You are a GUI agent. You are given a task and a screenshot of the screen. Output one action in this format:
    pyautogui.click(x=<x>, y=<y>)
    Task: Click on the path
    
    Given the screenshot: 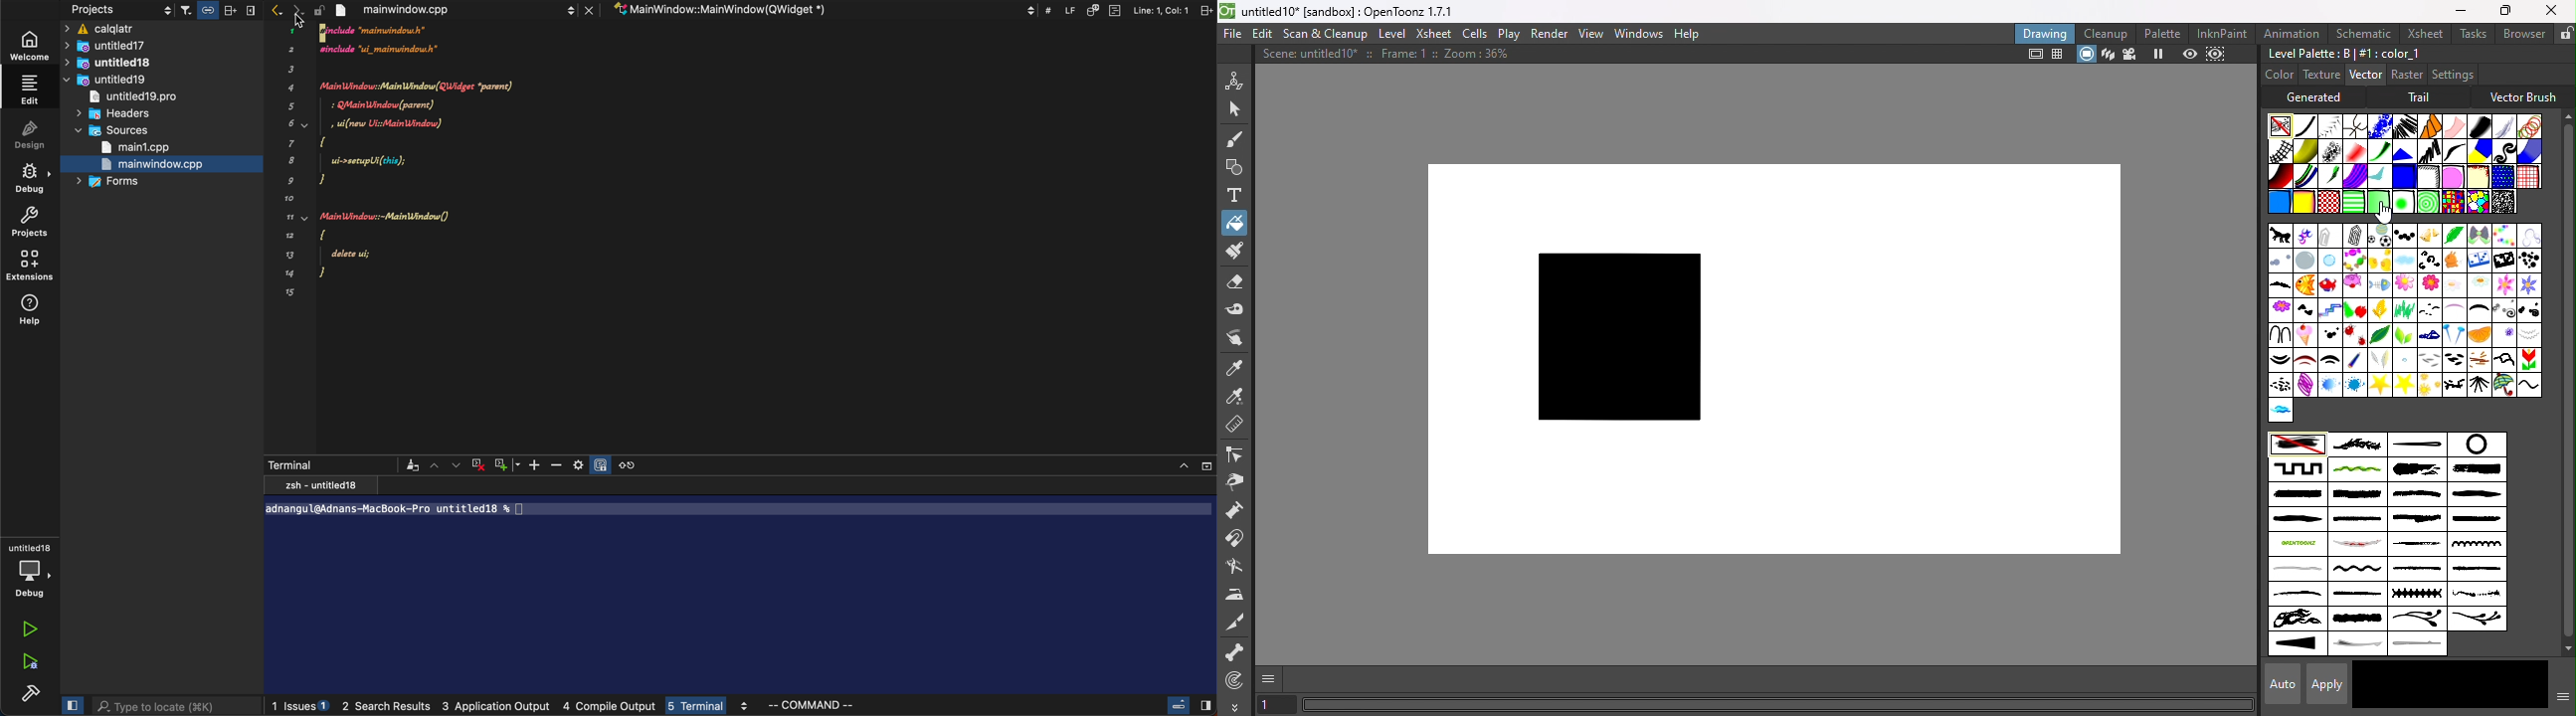 What is the action you would take?
    pyautogui.click(x=478, y=511)
    